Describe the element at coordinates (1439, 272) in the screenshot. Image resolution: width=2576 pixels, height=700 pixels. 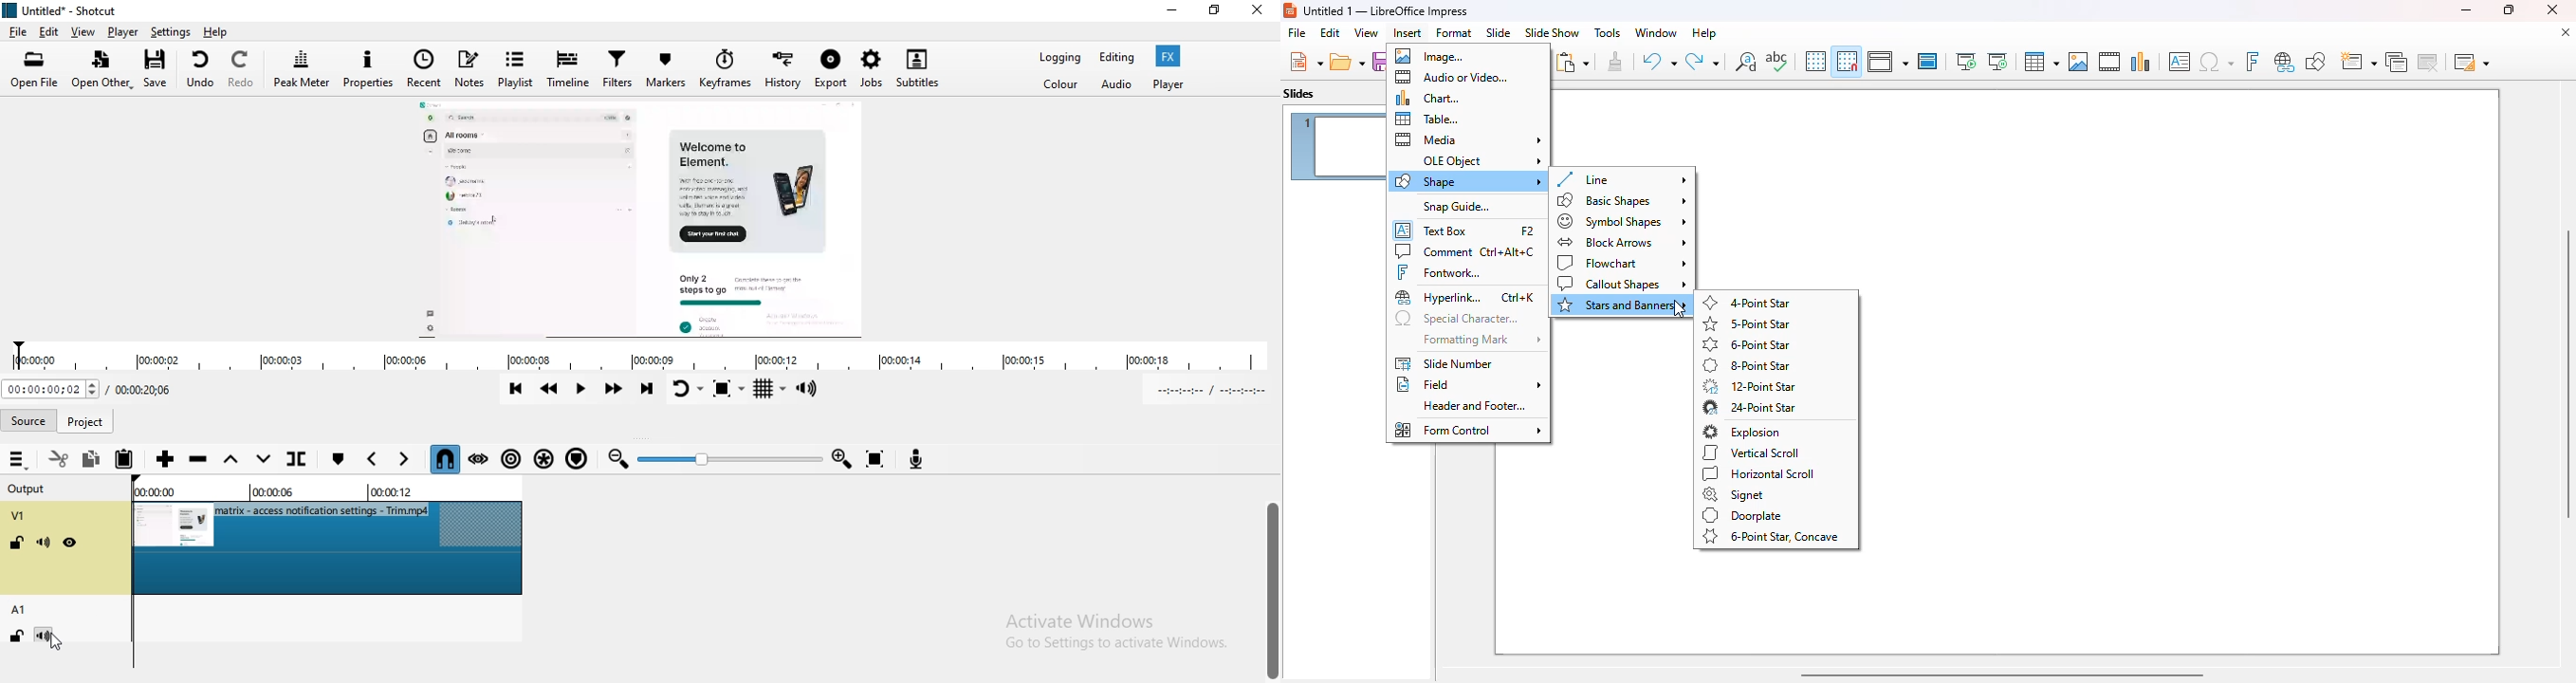
I see `fontwork` at that location.